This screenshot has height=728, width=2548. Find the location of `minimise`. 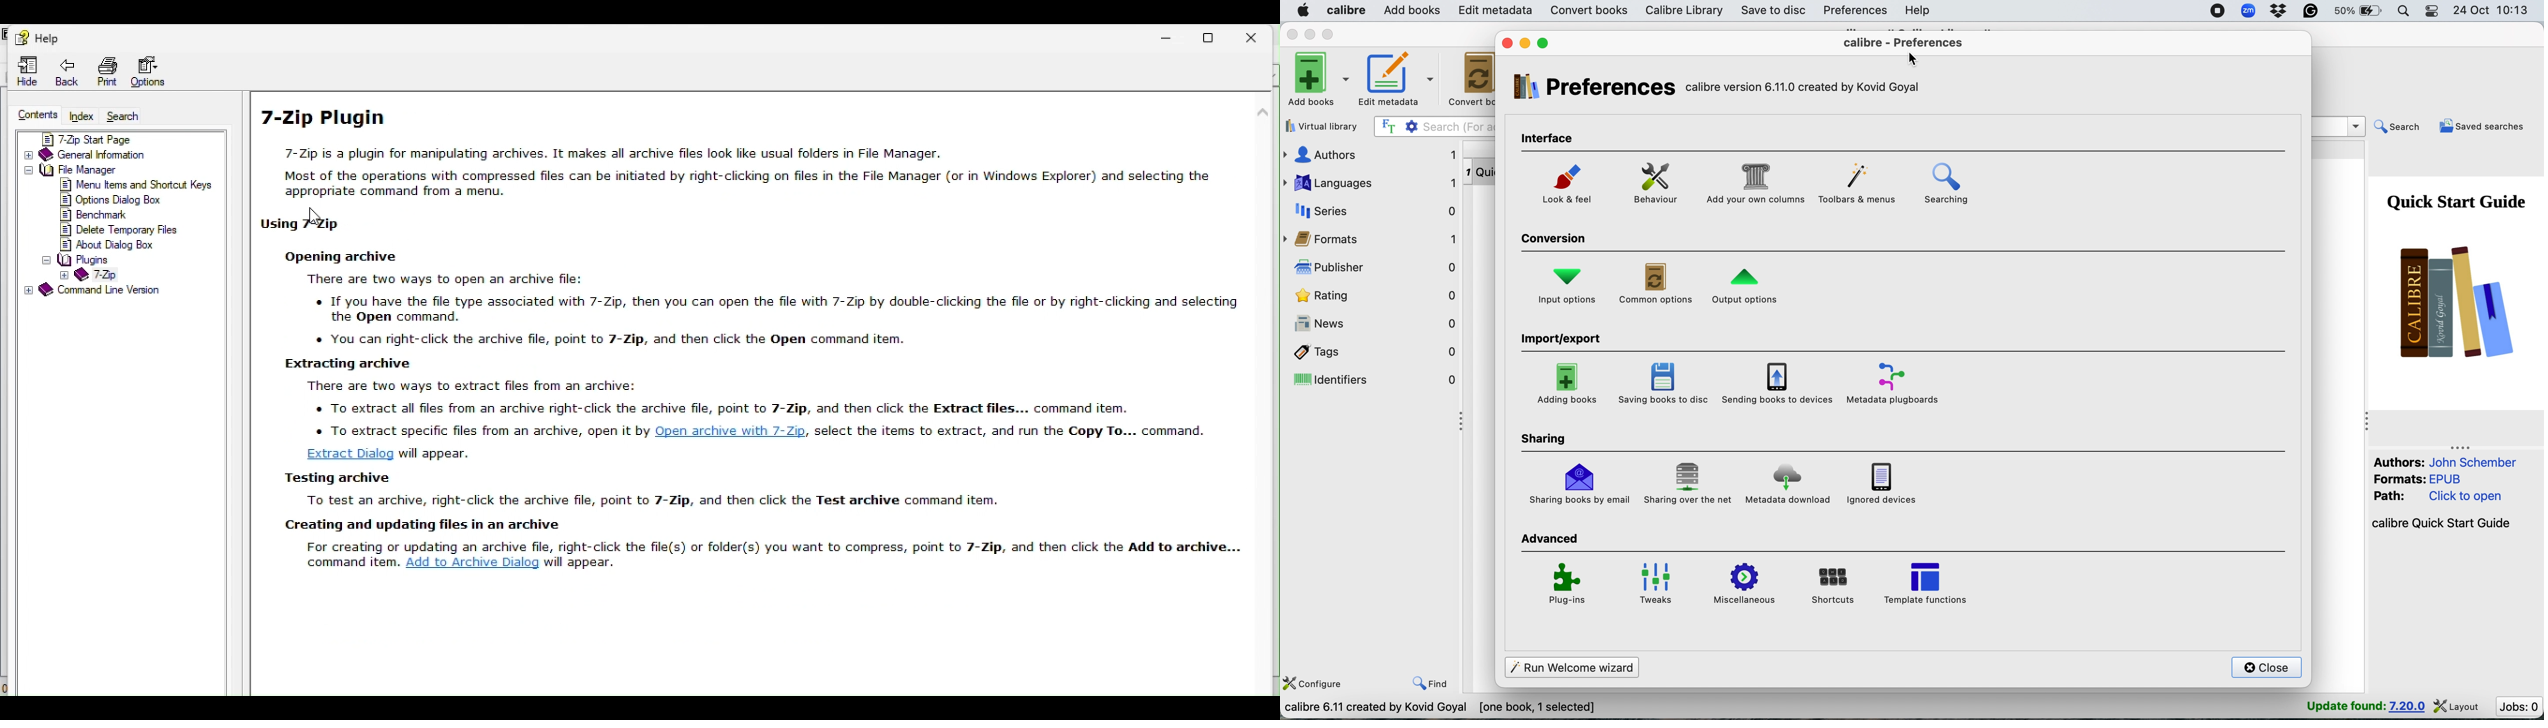

minimise is located at coordinates (1528, 43).